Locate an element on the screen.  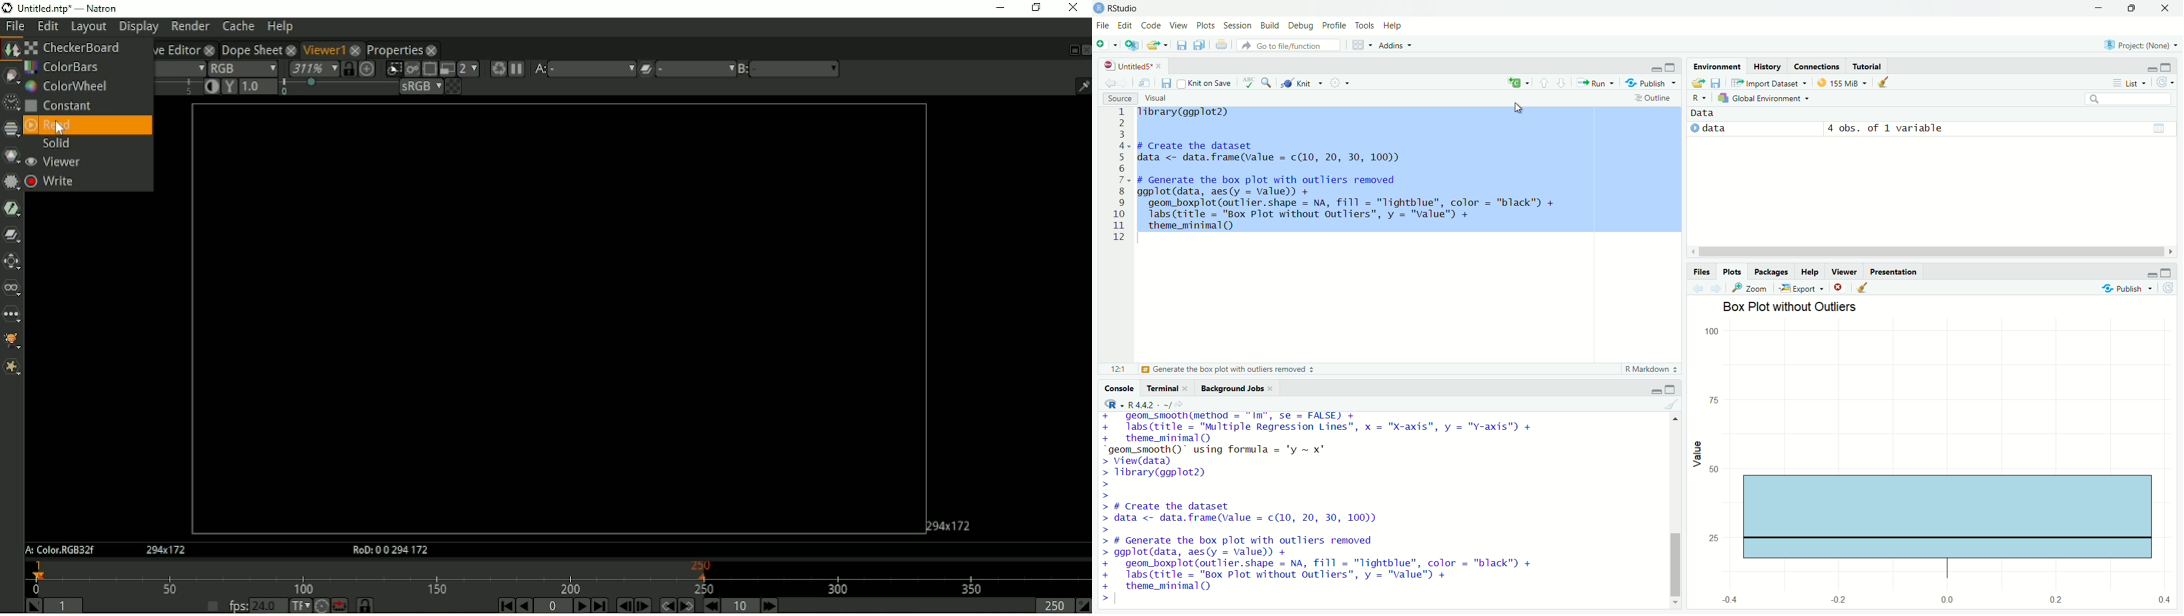
Code is located at coordinates (1151, 26).